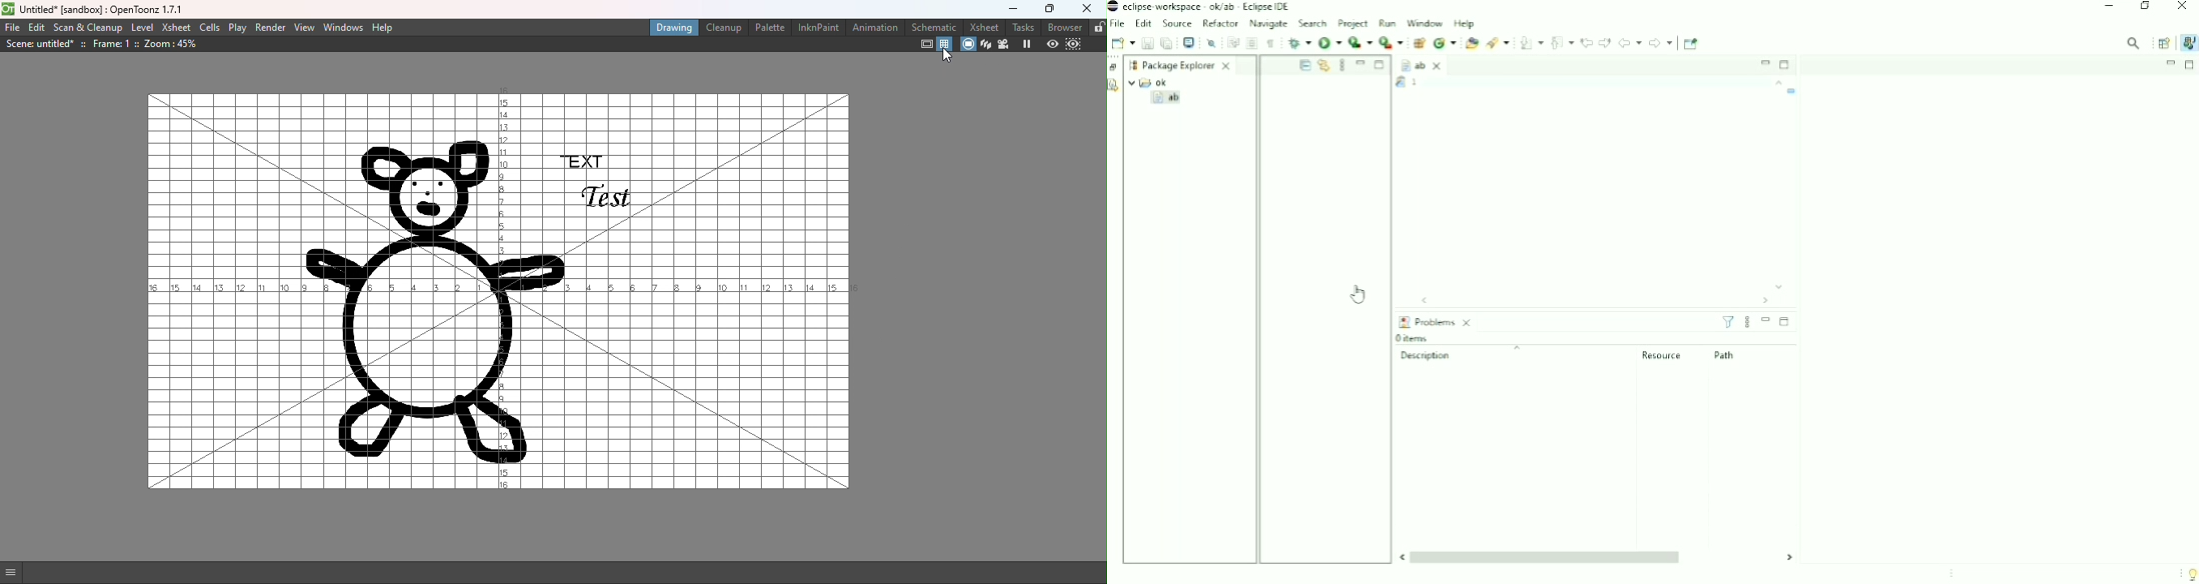  What do you see at coordinates (1252, 43) in the screenshot?
I see `Toggle Block Selection` at bounding box center [1252, 43].